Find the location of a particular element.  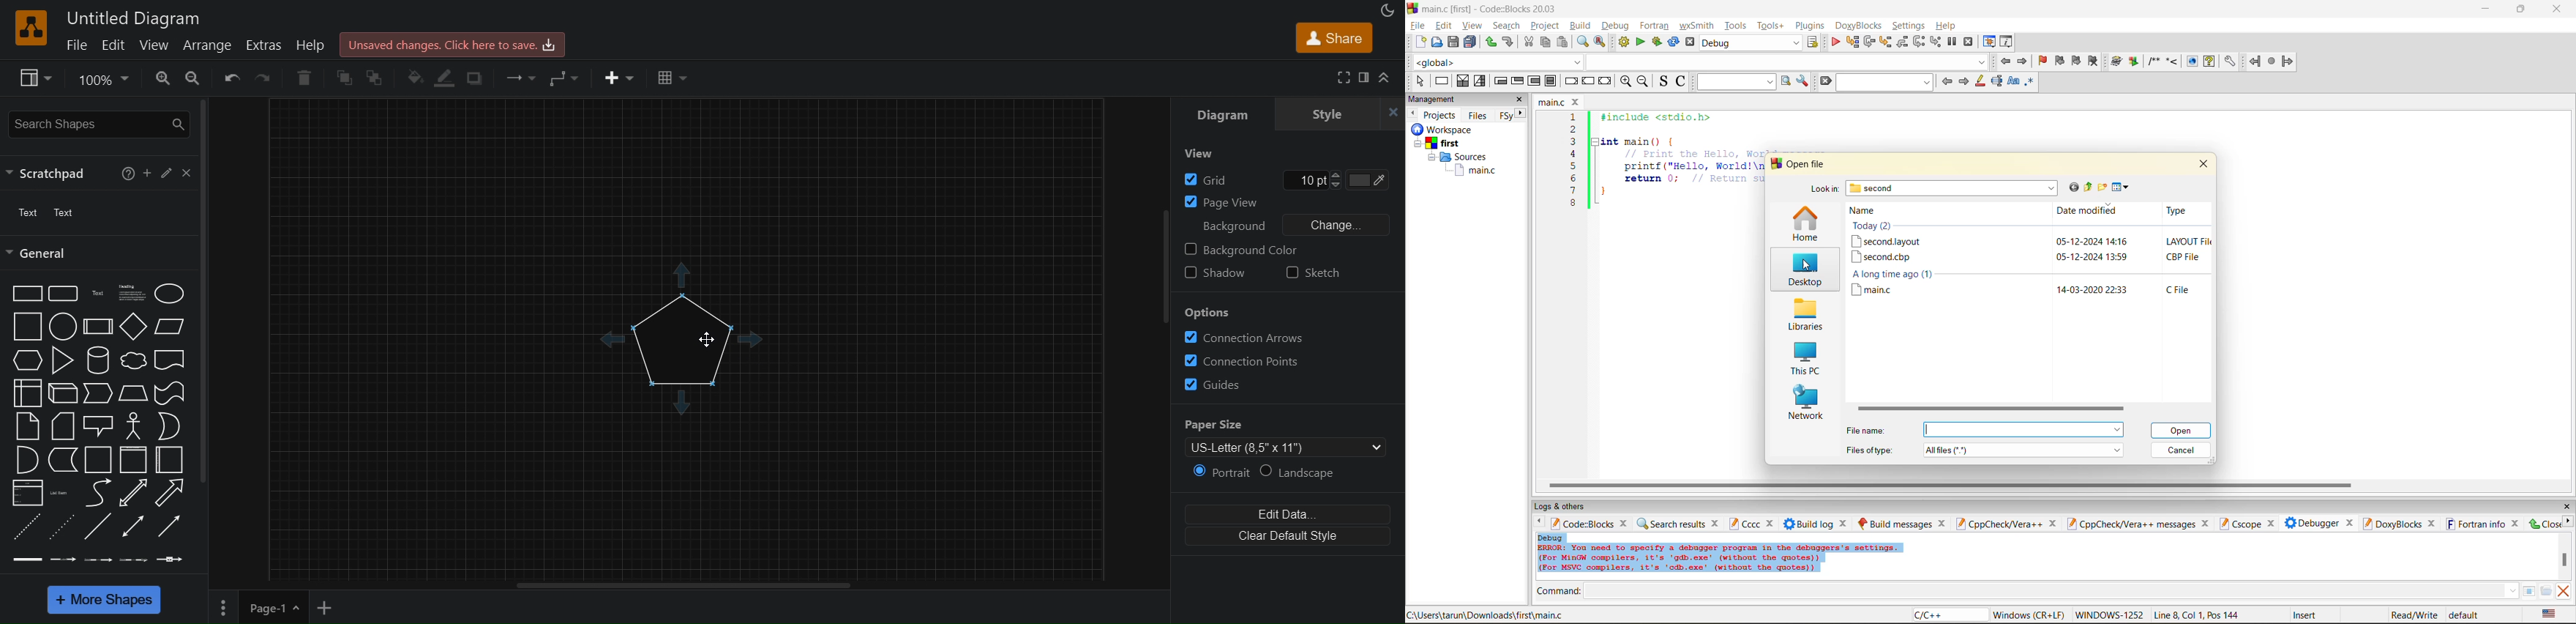

show is located at coordinates (2191, 61).